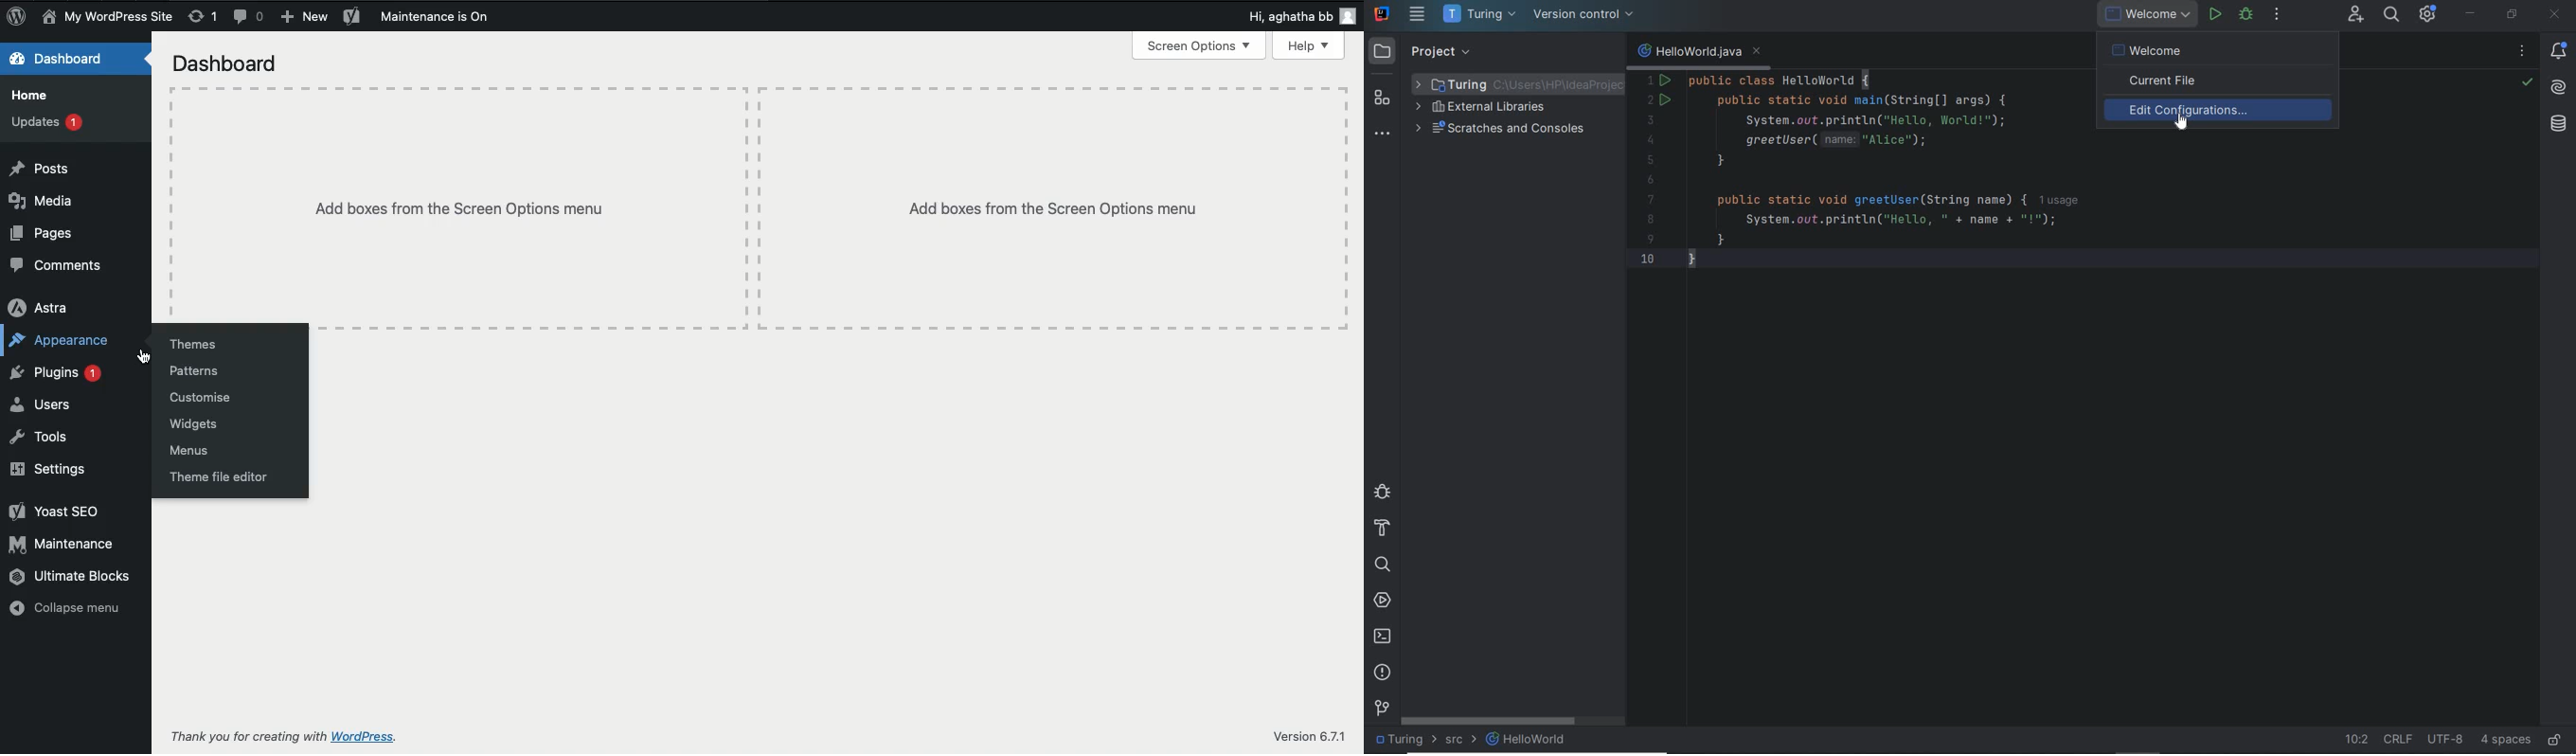 Image resolution: width=2576 pixels, height=756 pixels. Describe the element at coordinates (194, 370) in the screenshot. I see `Patterns` at that location.